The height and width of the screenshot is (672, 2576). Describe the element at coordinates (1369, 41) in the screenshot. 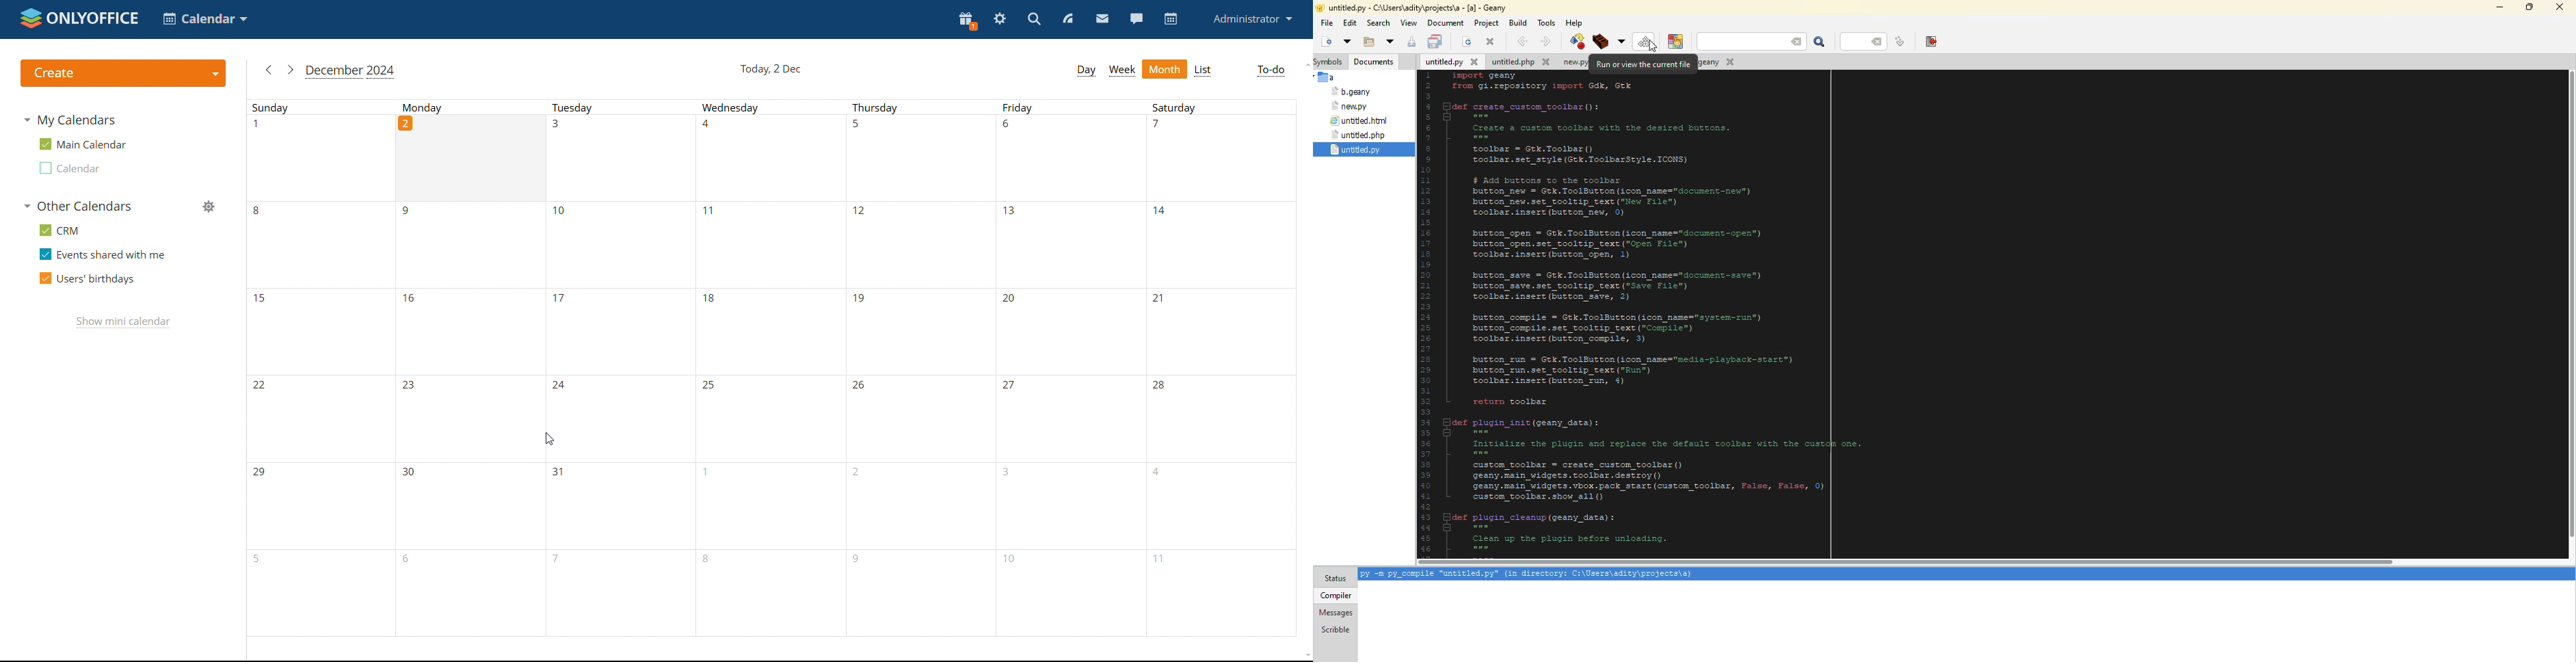

I see `open` at that location.